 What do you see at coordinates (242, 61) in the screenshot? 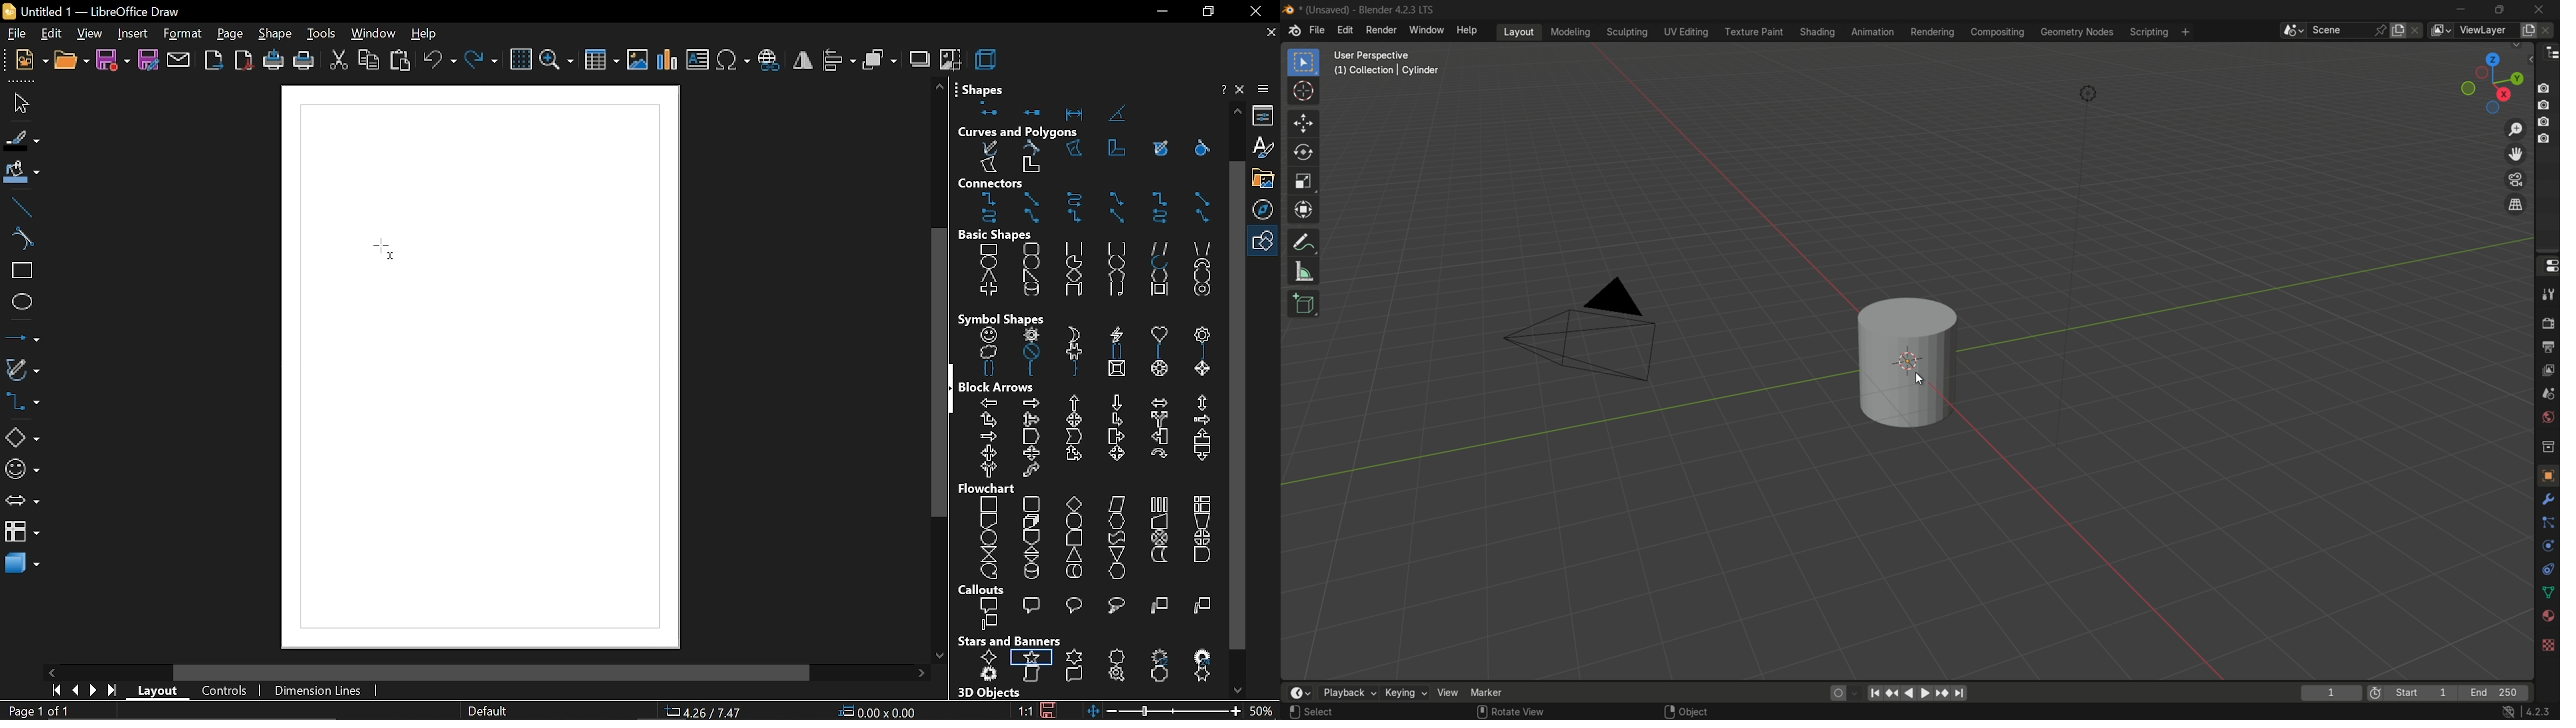
I see `export as` at bounding box center [242, 61].